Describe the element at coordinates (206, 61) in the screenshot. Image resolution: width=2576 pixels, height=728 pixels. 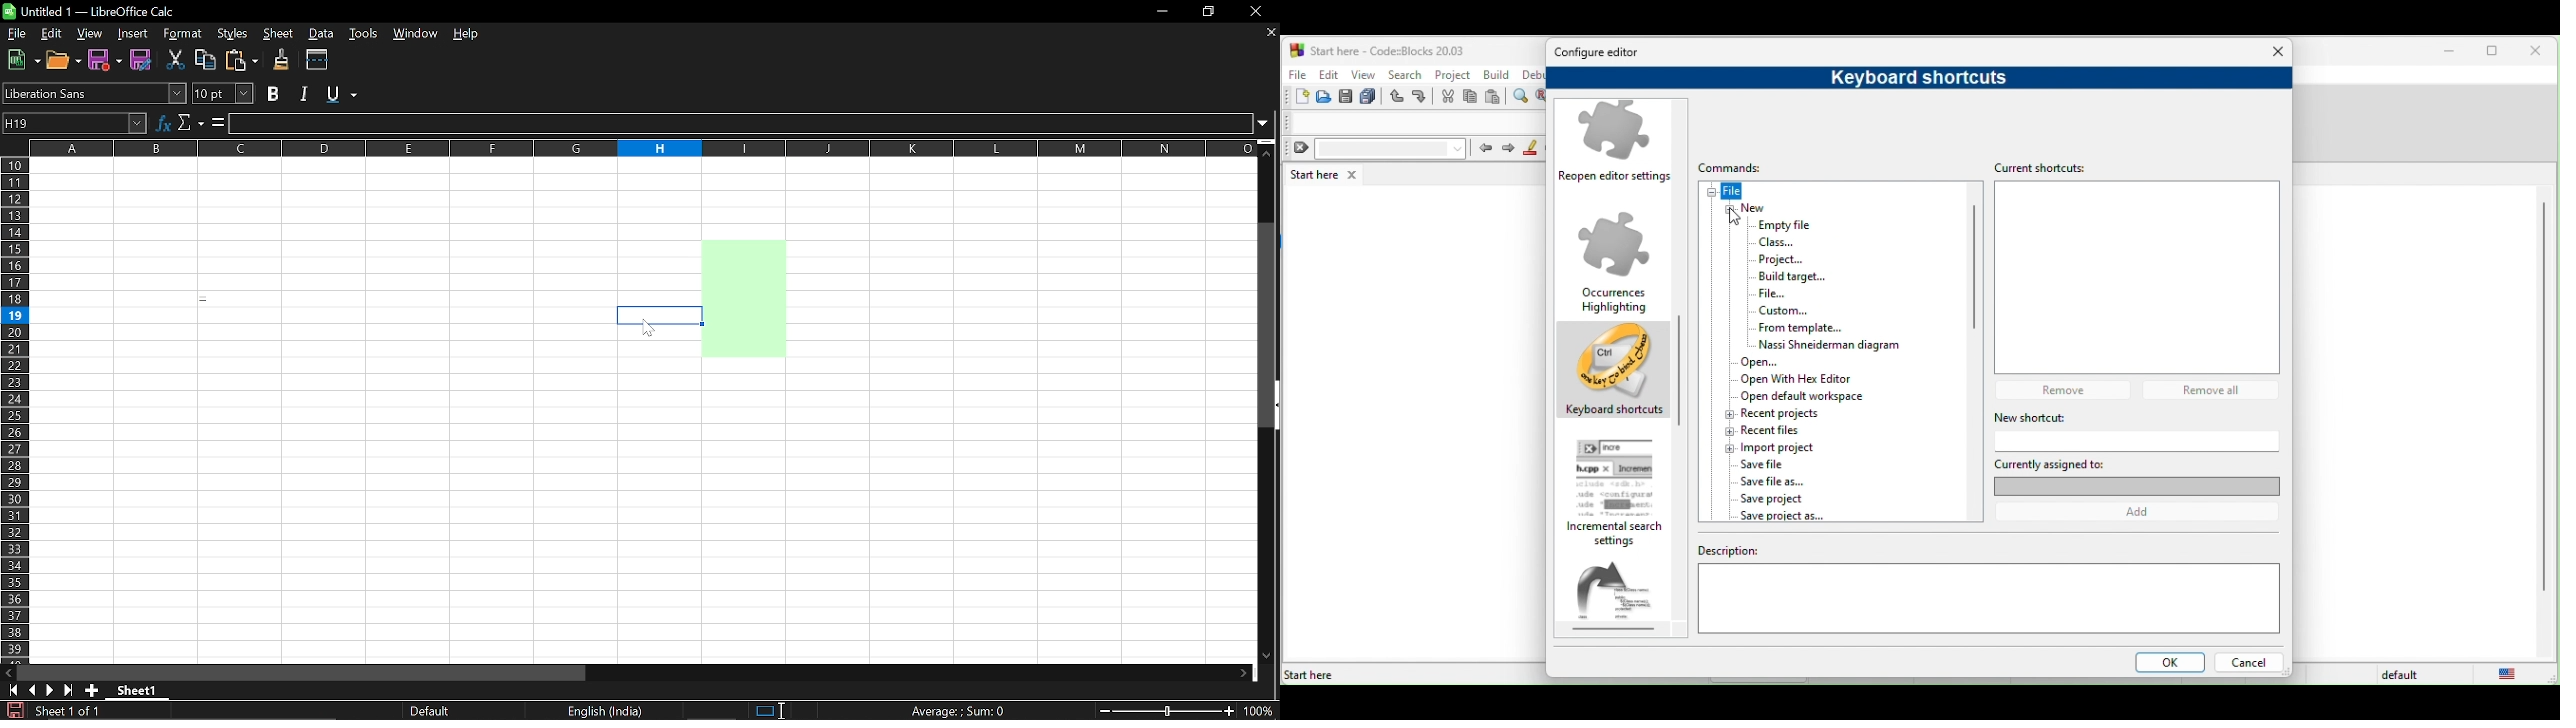
I see `Copy` at that location.